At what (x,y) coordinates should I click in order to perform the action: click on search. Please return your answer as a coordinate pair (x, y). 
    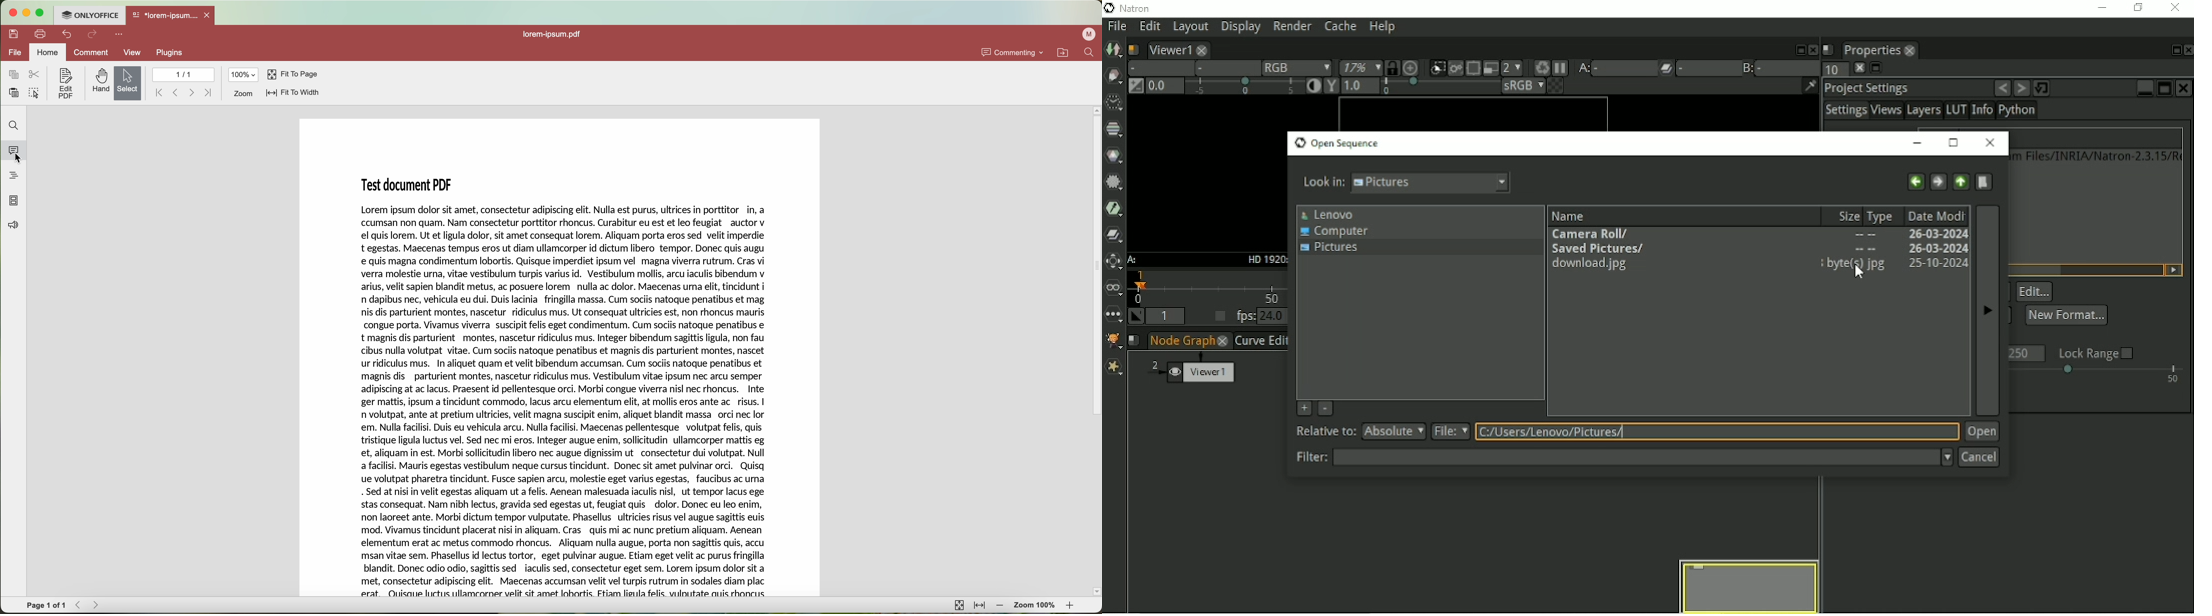
    Looking at the image, I should click on (1092, 52).